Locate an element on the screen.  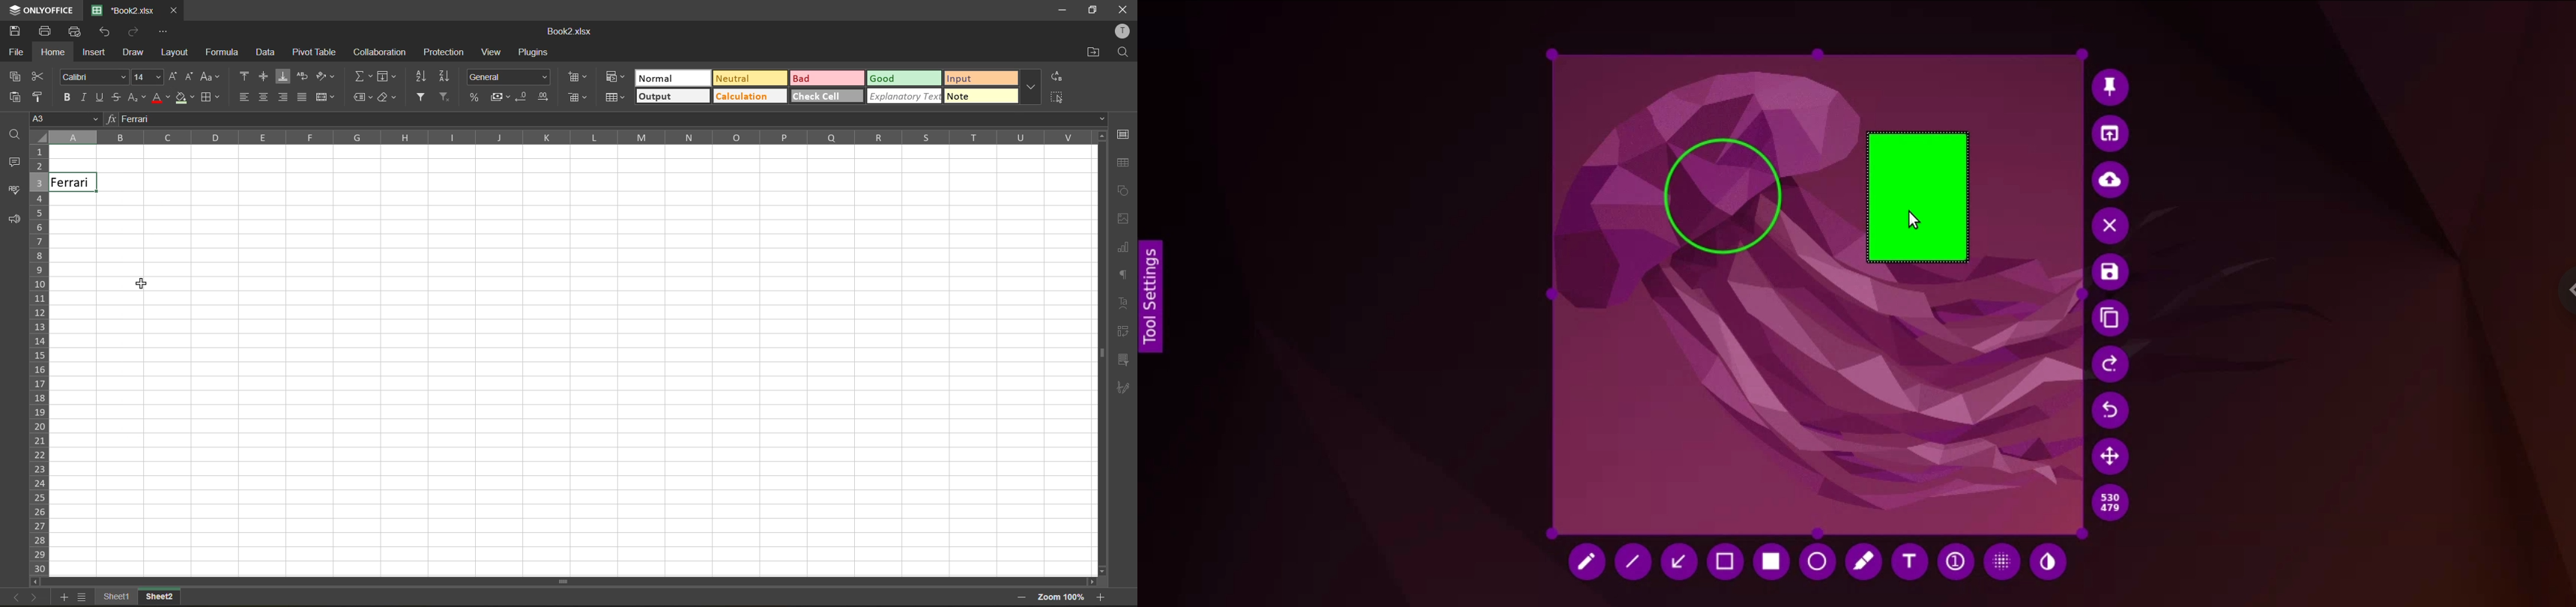
feedback is located at coordinates (13, 221).